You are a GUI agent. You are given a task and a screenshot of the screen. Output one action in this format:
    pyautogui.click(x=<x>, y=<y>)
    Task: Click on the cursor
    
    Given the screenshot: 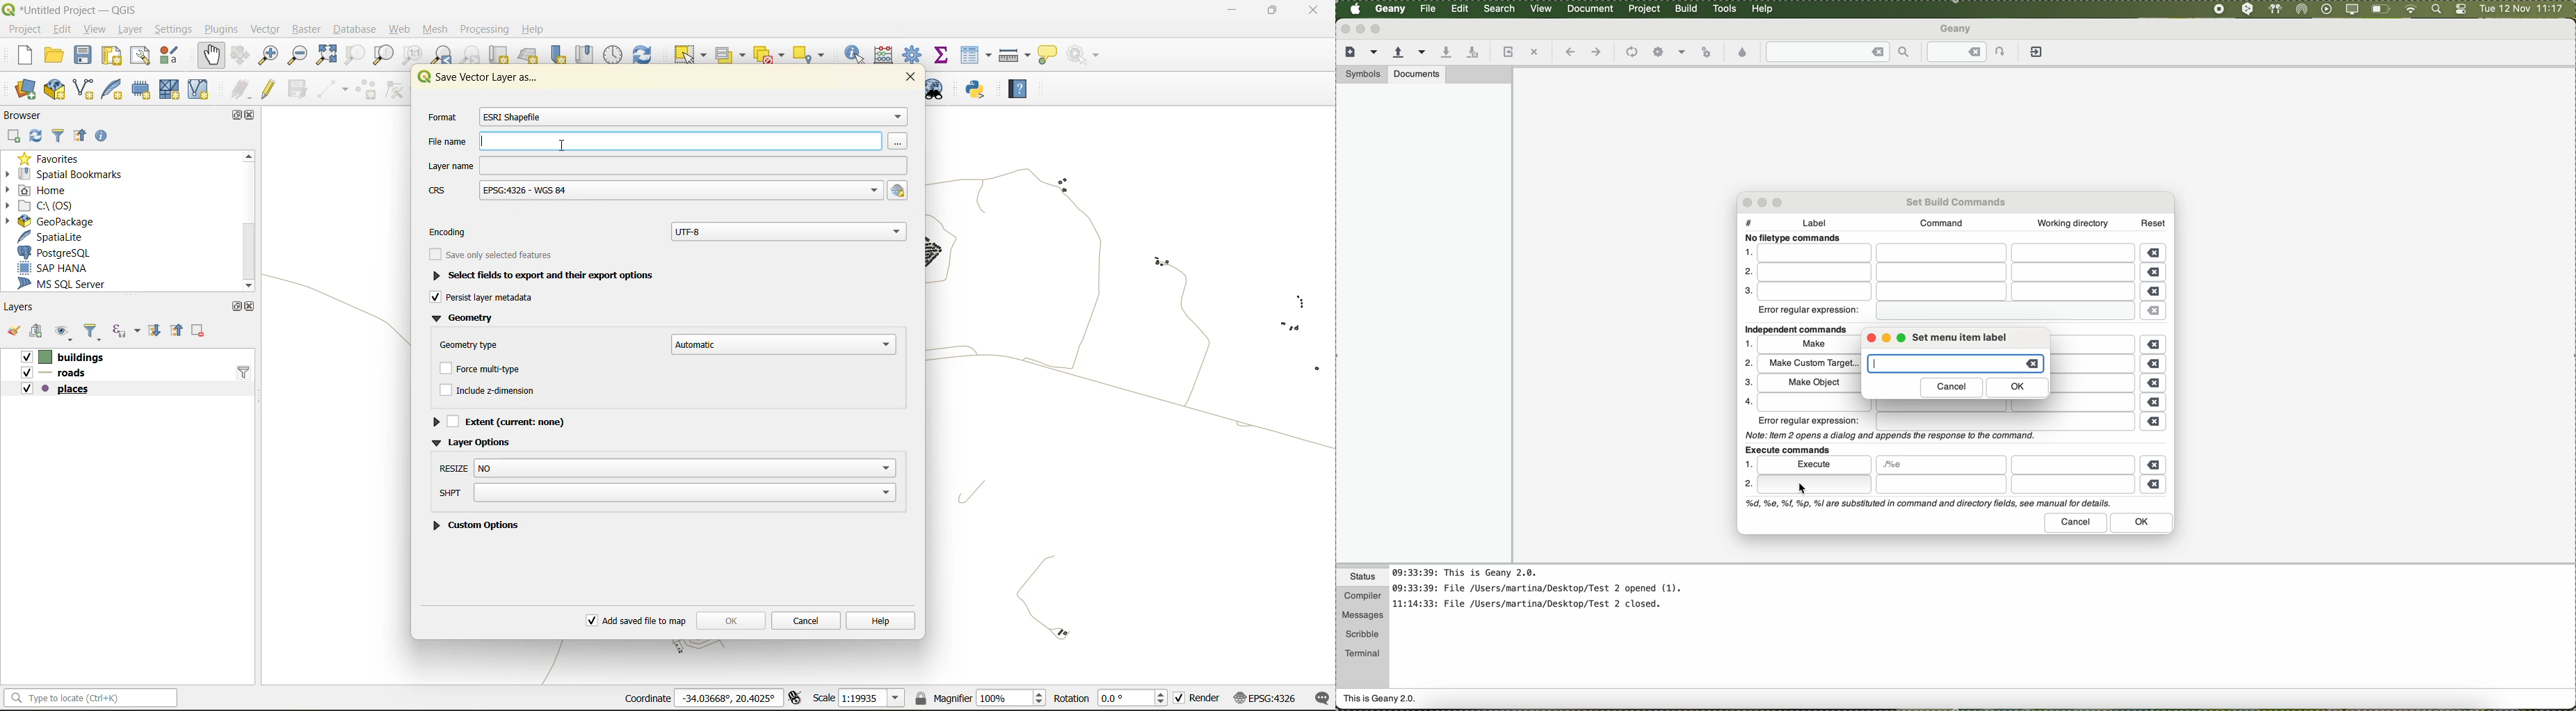 What is the action you would take?
    pyautogui.click(x=561, y=145)
    